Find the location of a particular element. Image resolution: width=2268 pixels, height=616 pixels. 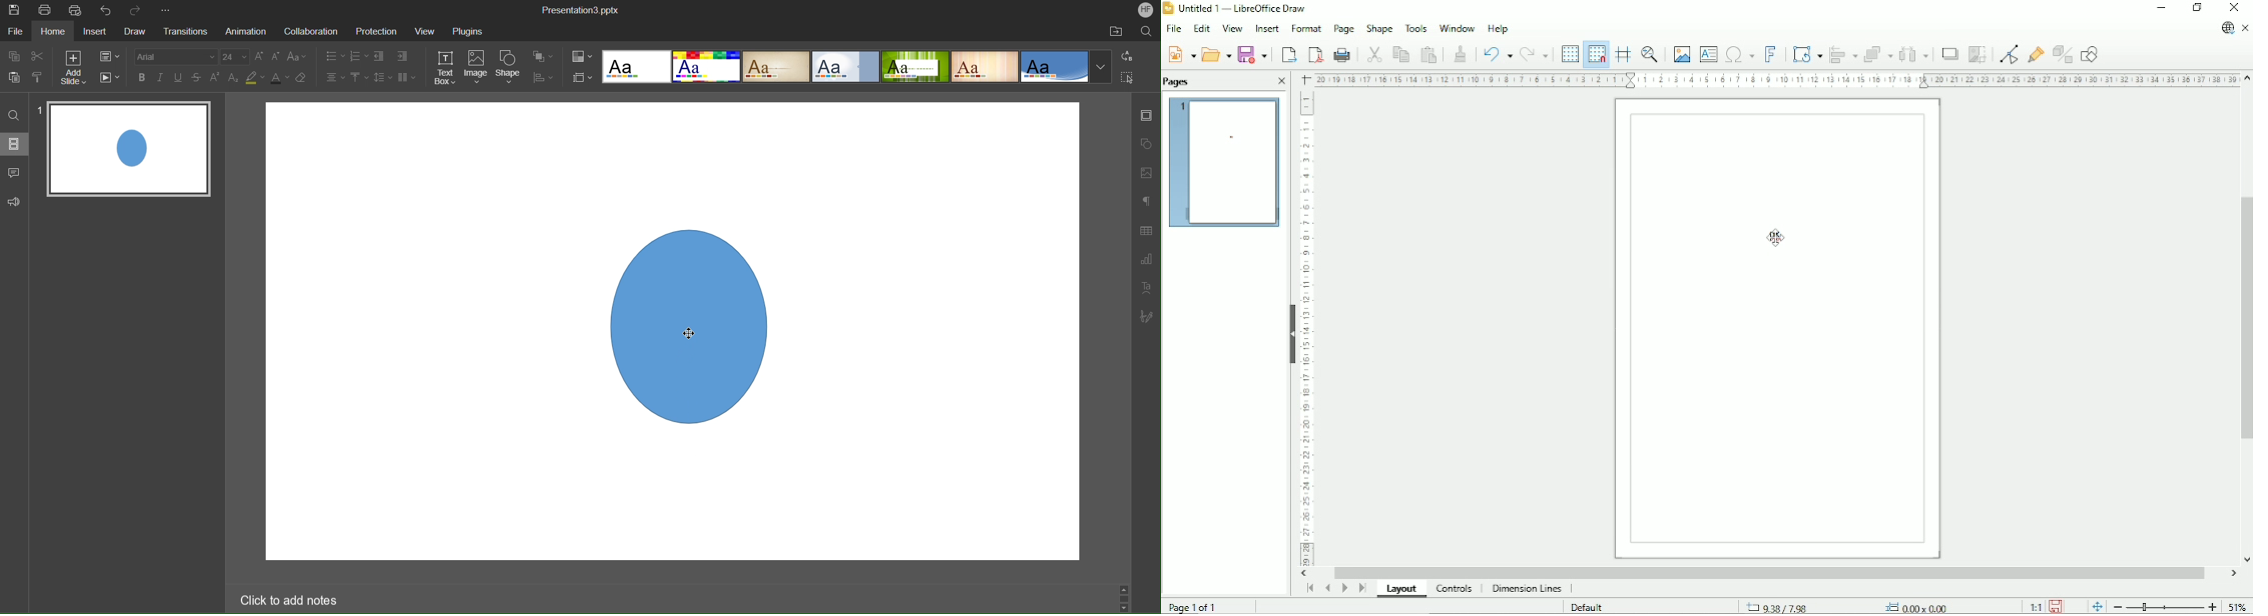

Format is located at coordinates (1306, 29).